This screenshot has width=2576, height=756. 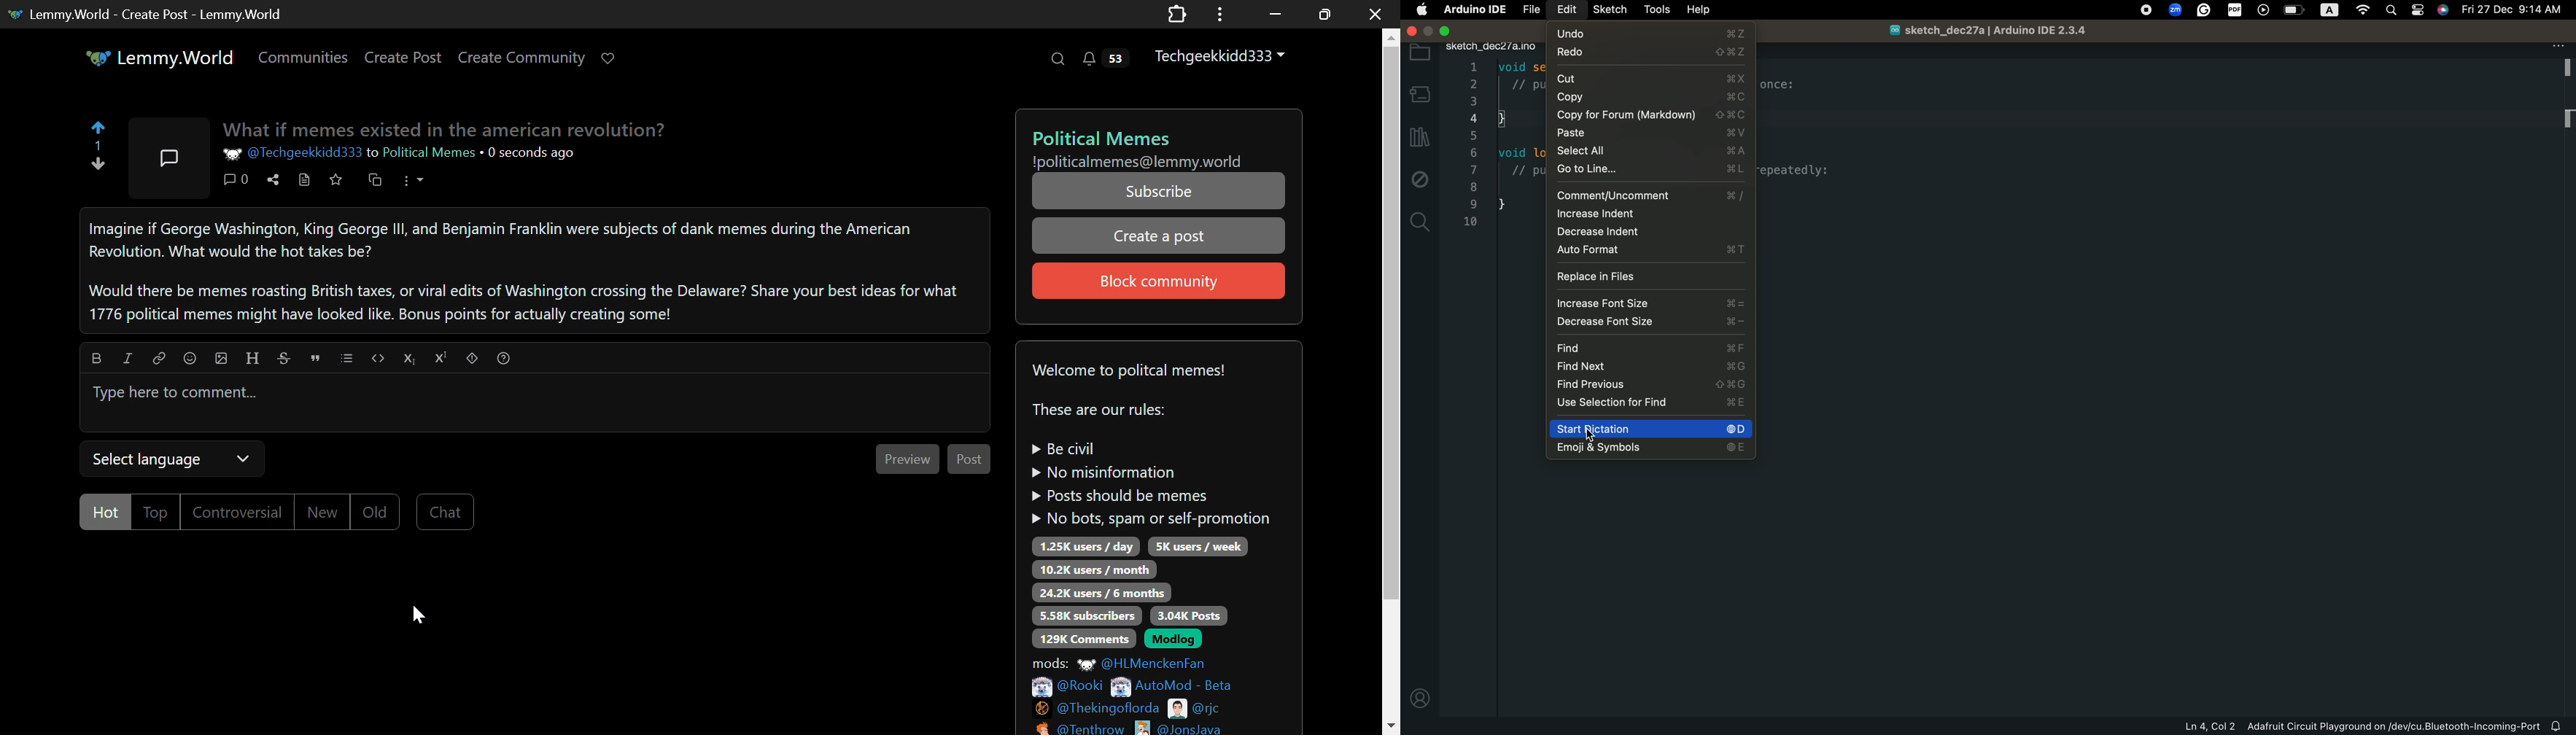 I want to click on Notifications, so click(x=1109, y=61).